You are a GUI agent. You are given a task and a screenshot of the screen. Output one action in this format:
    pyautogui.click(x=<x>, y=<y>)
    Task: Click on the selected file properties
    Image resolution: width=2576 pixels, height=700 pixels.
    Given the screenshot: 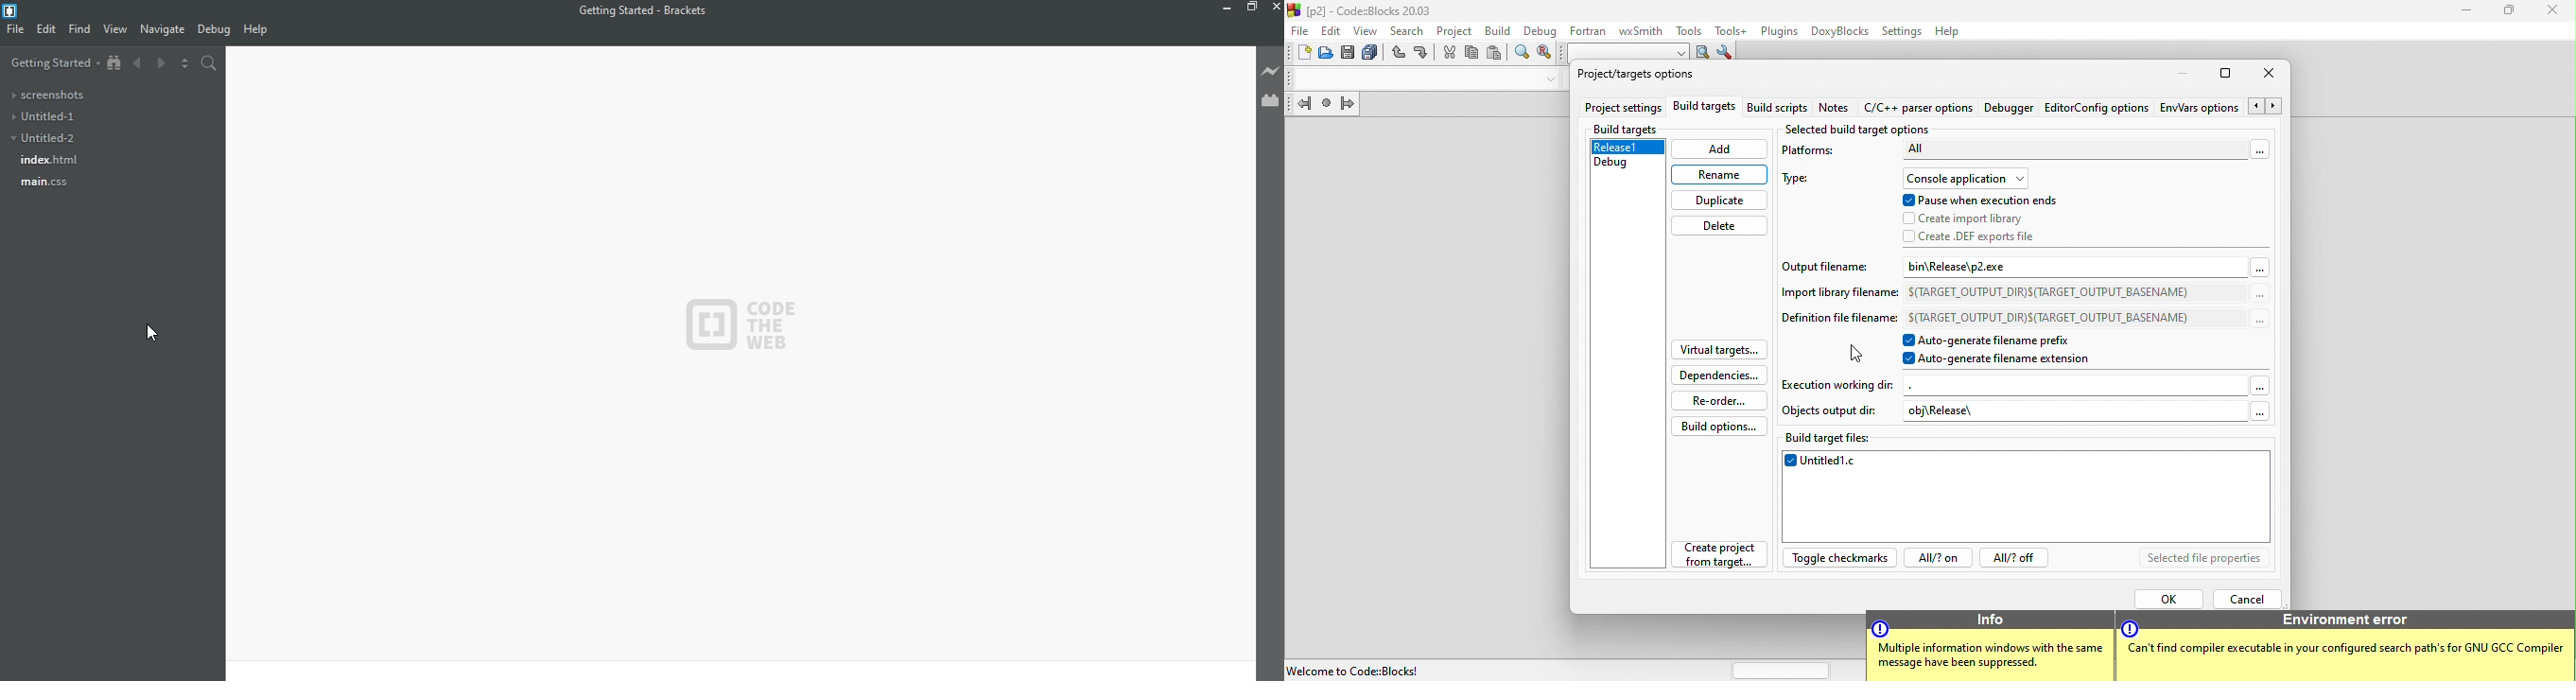 What is the action you would take?
    pyautogui.click(x=2204, y=559)
    